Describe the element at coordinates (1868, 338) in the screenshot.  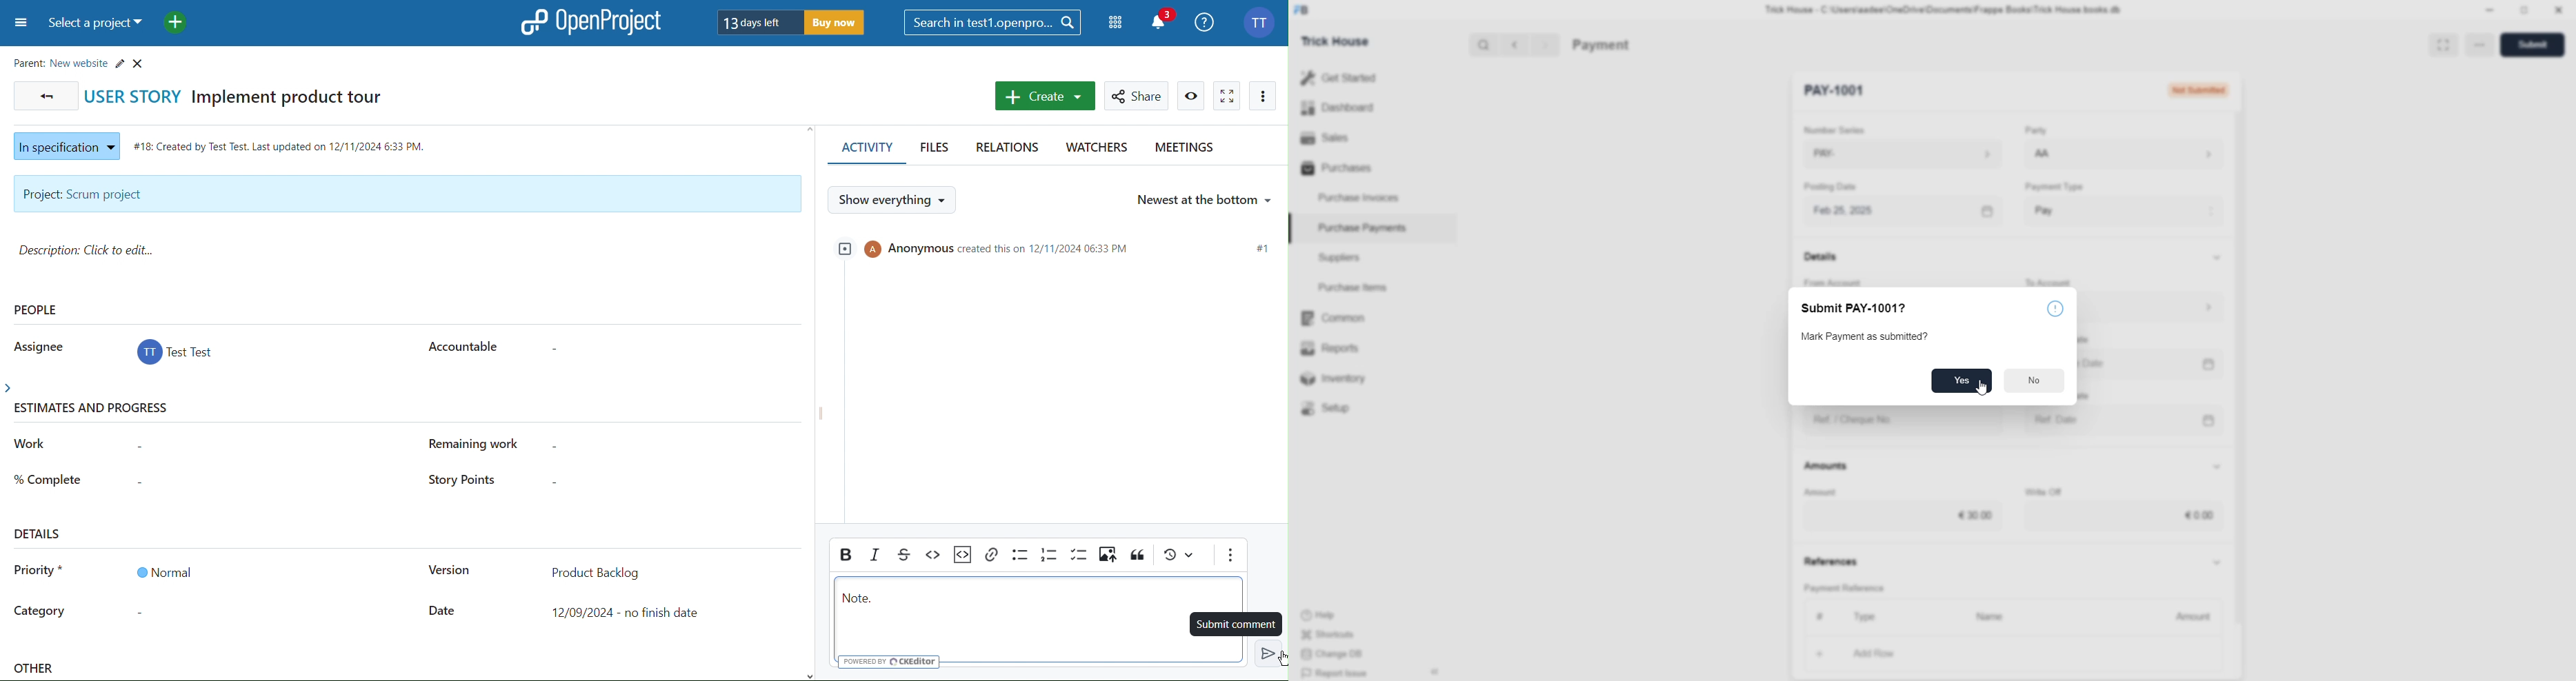
I see `Create new Payment entry?` at that location.